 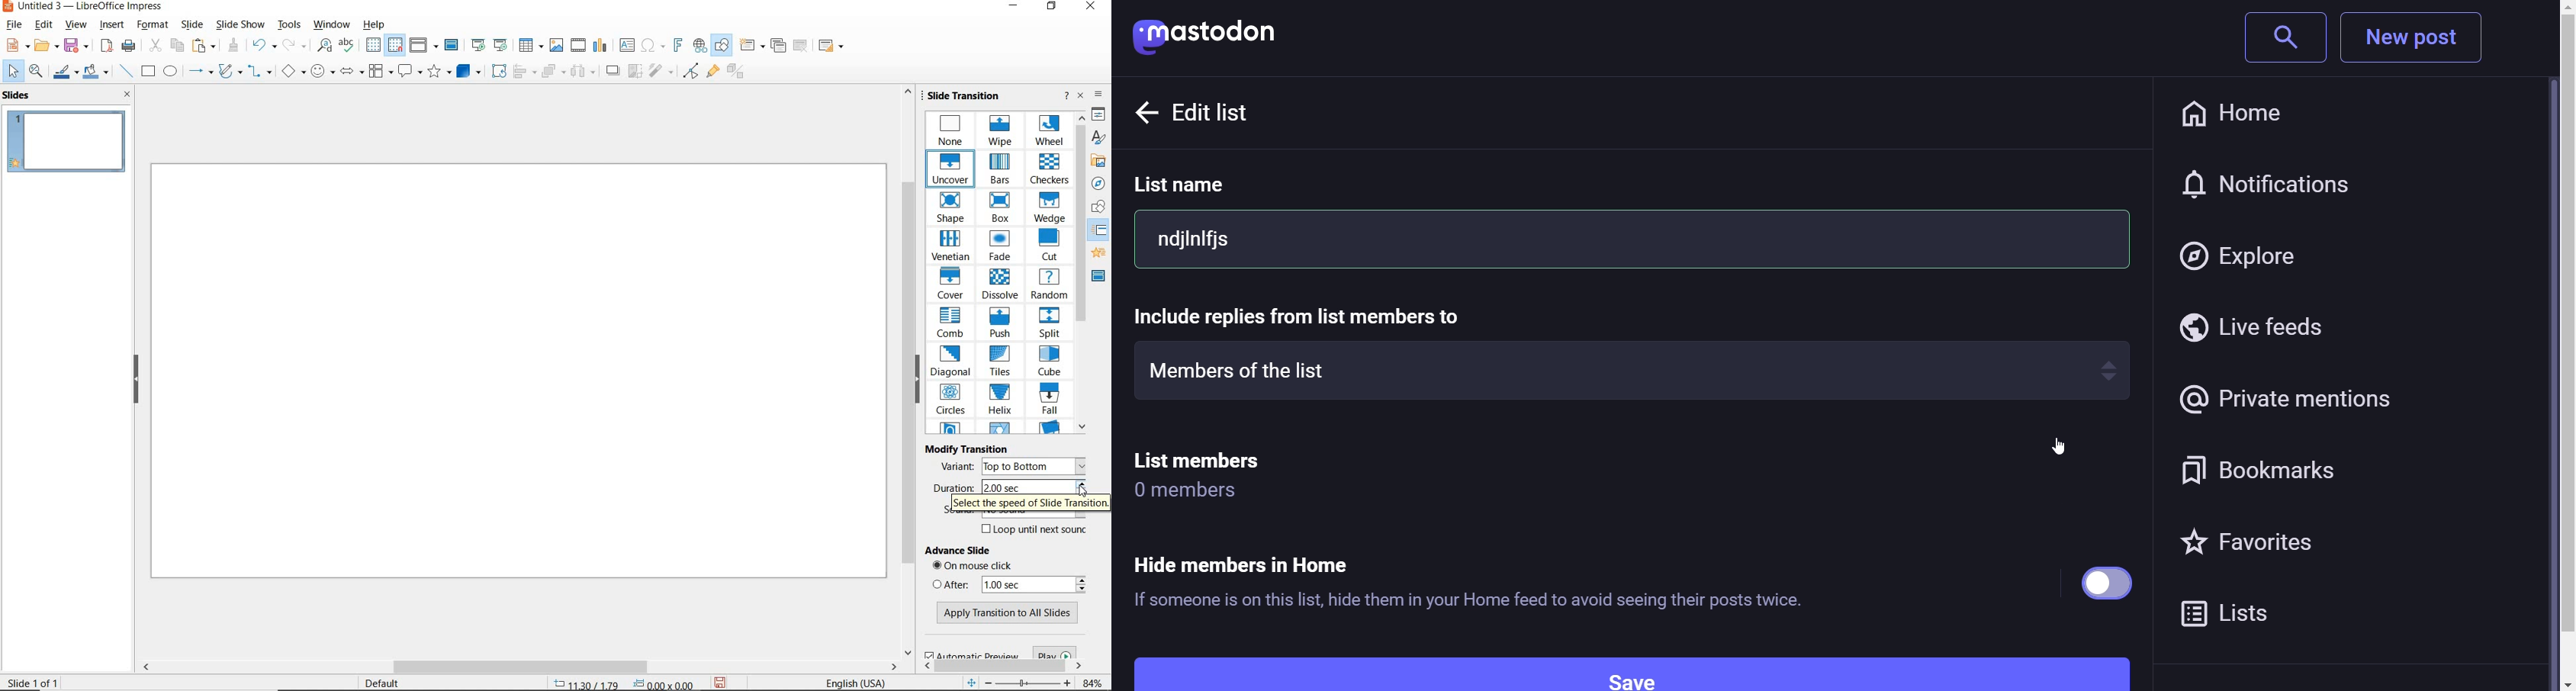 I want to click on COVER, so click(x=953, y=285).